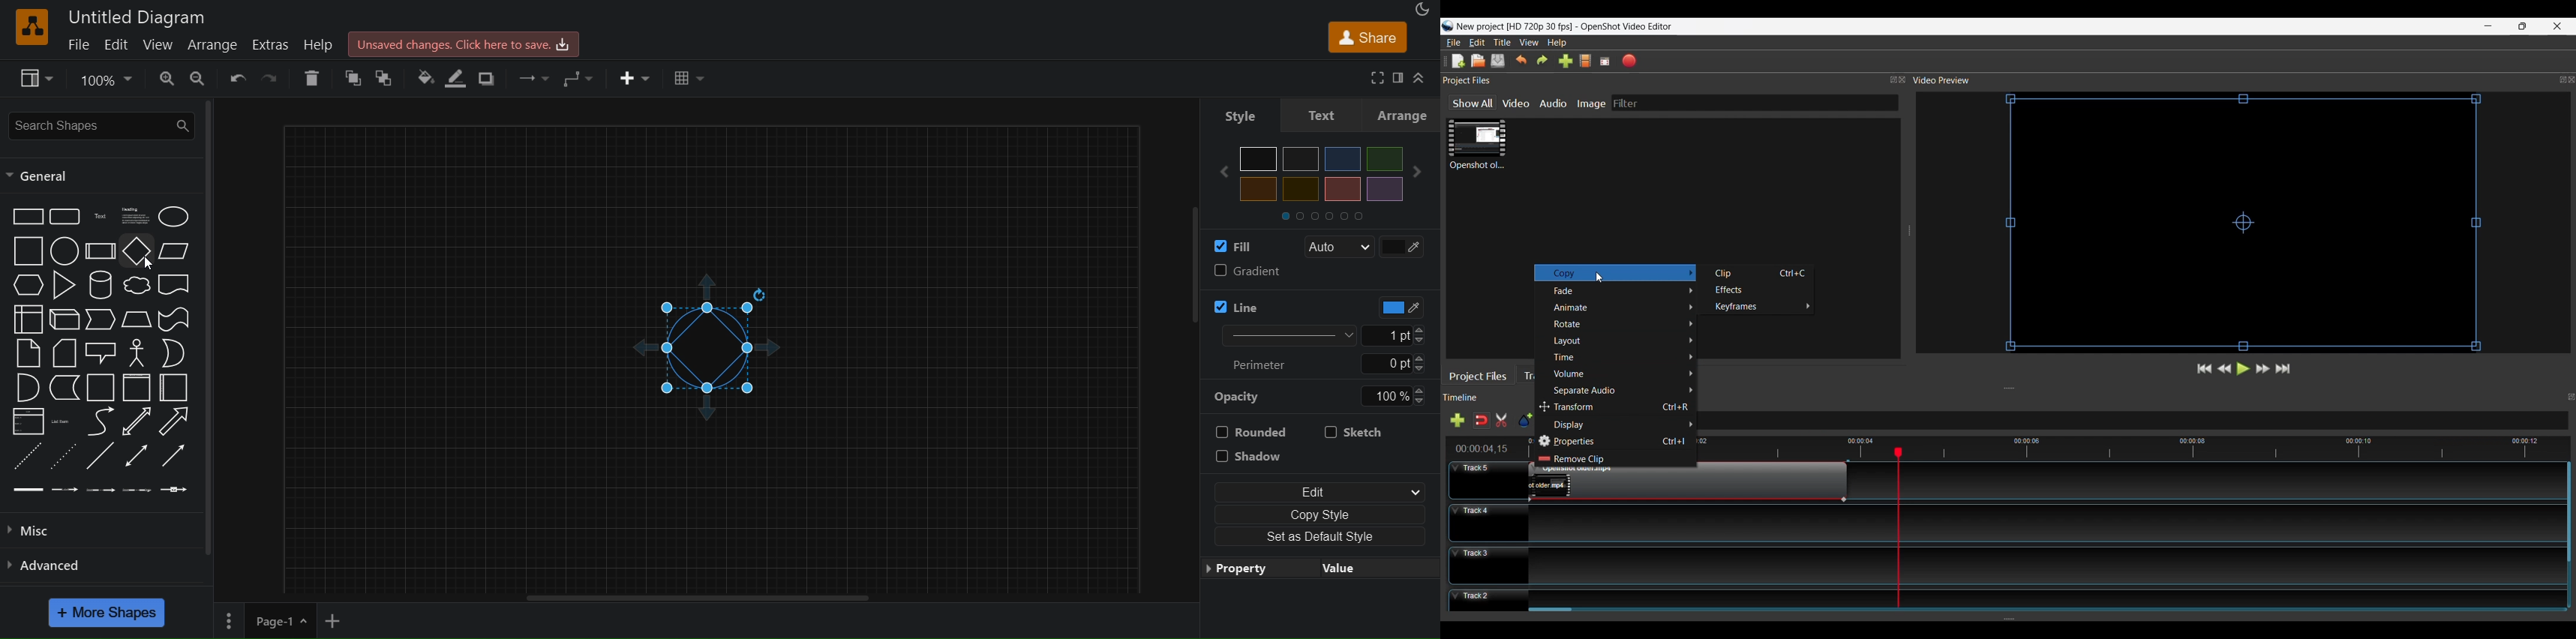 Image resolution: width=2576 pixels, height=644 pixels. I want to click on Keyframes, so click(1757, 308).